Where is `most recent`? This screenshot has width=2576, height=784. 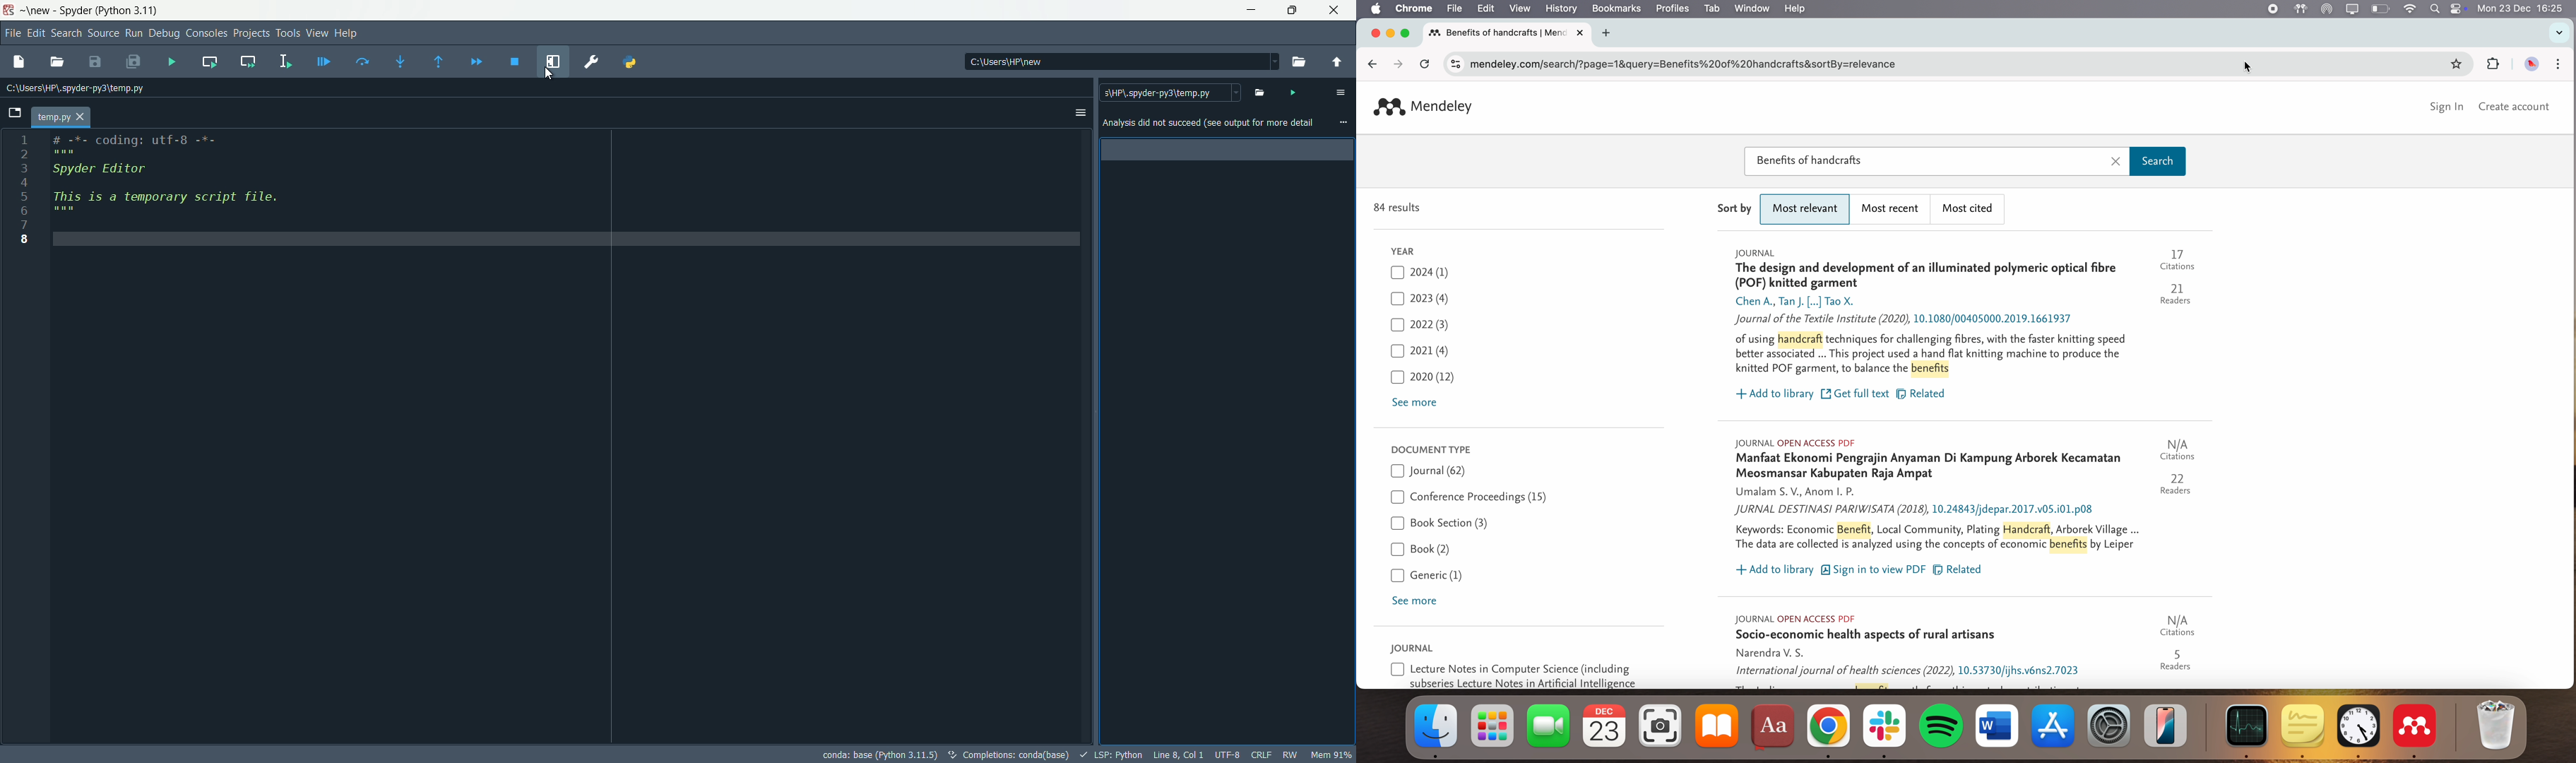 most recent is located at coordinates (1893, 210).